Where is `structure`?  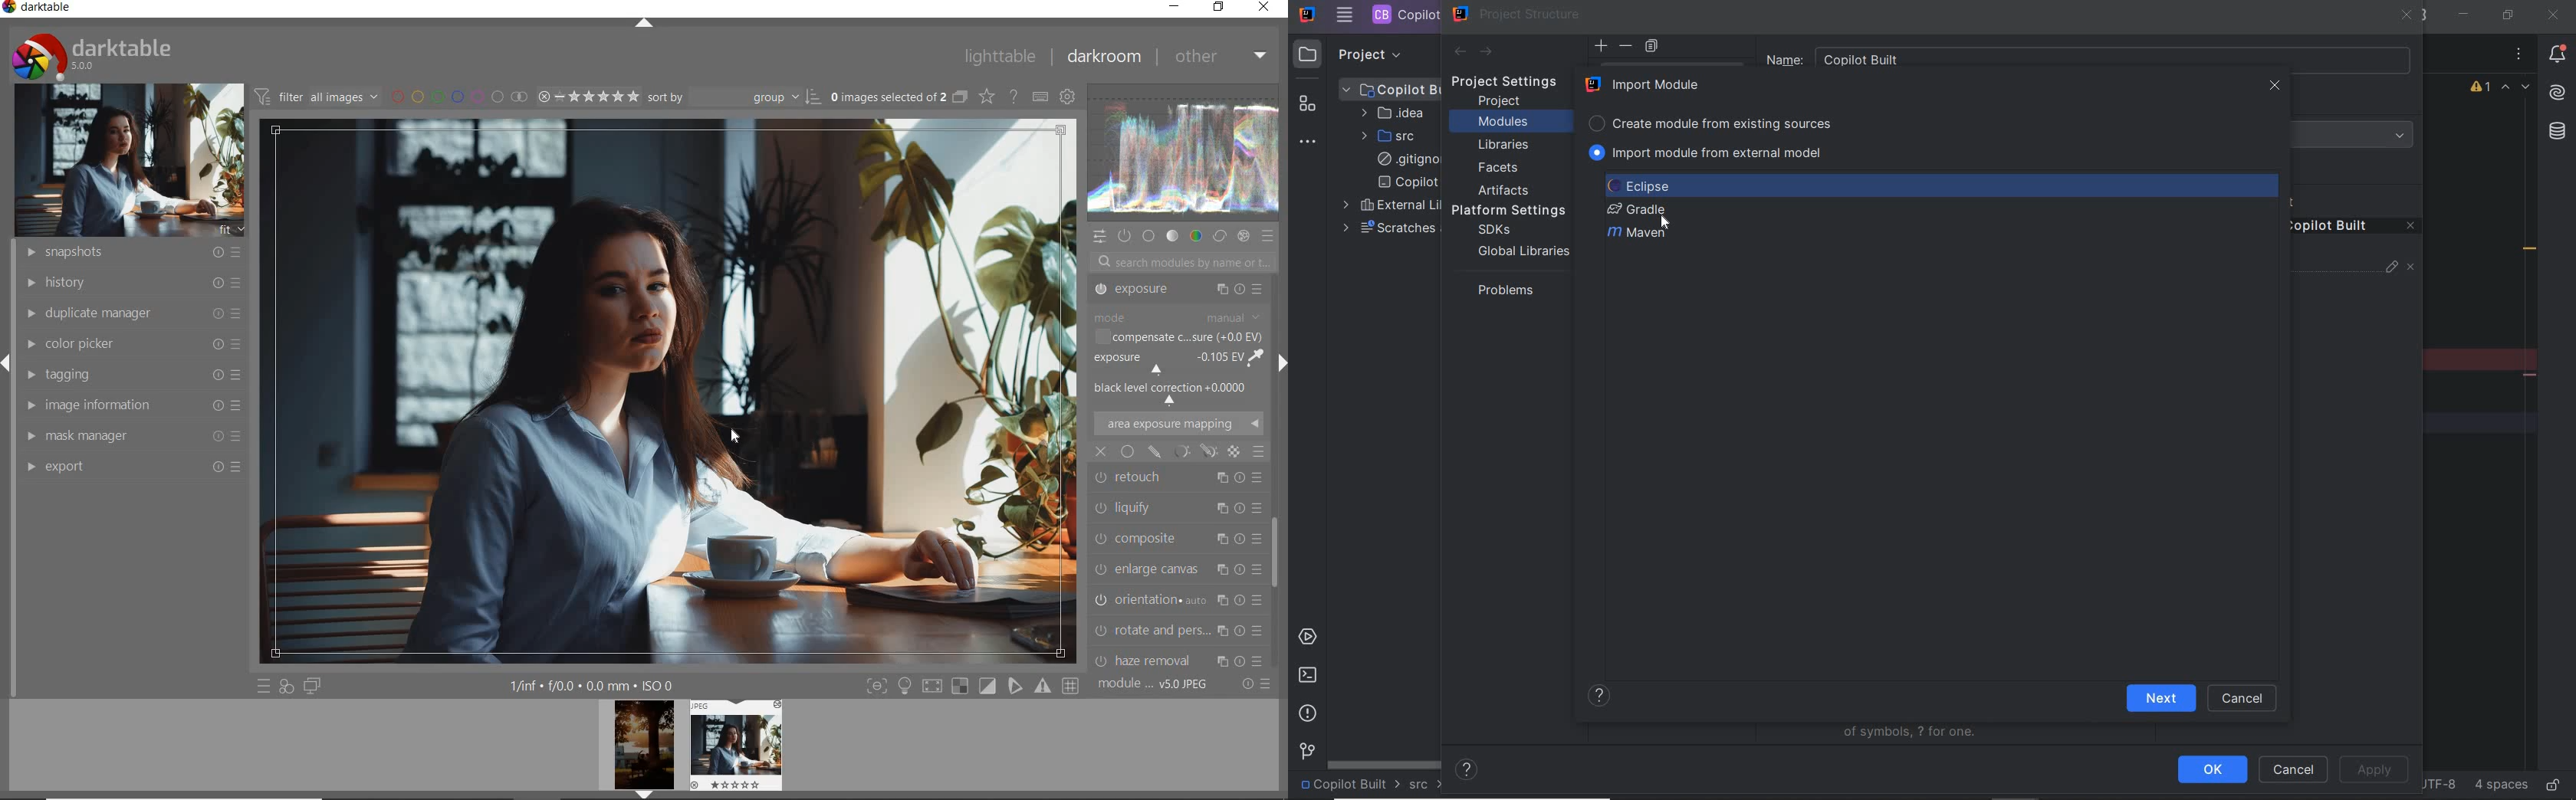 structure is located at coordinates (1309, 107).